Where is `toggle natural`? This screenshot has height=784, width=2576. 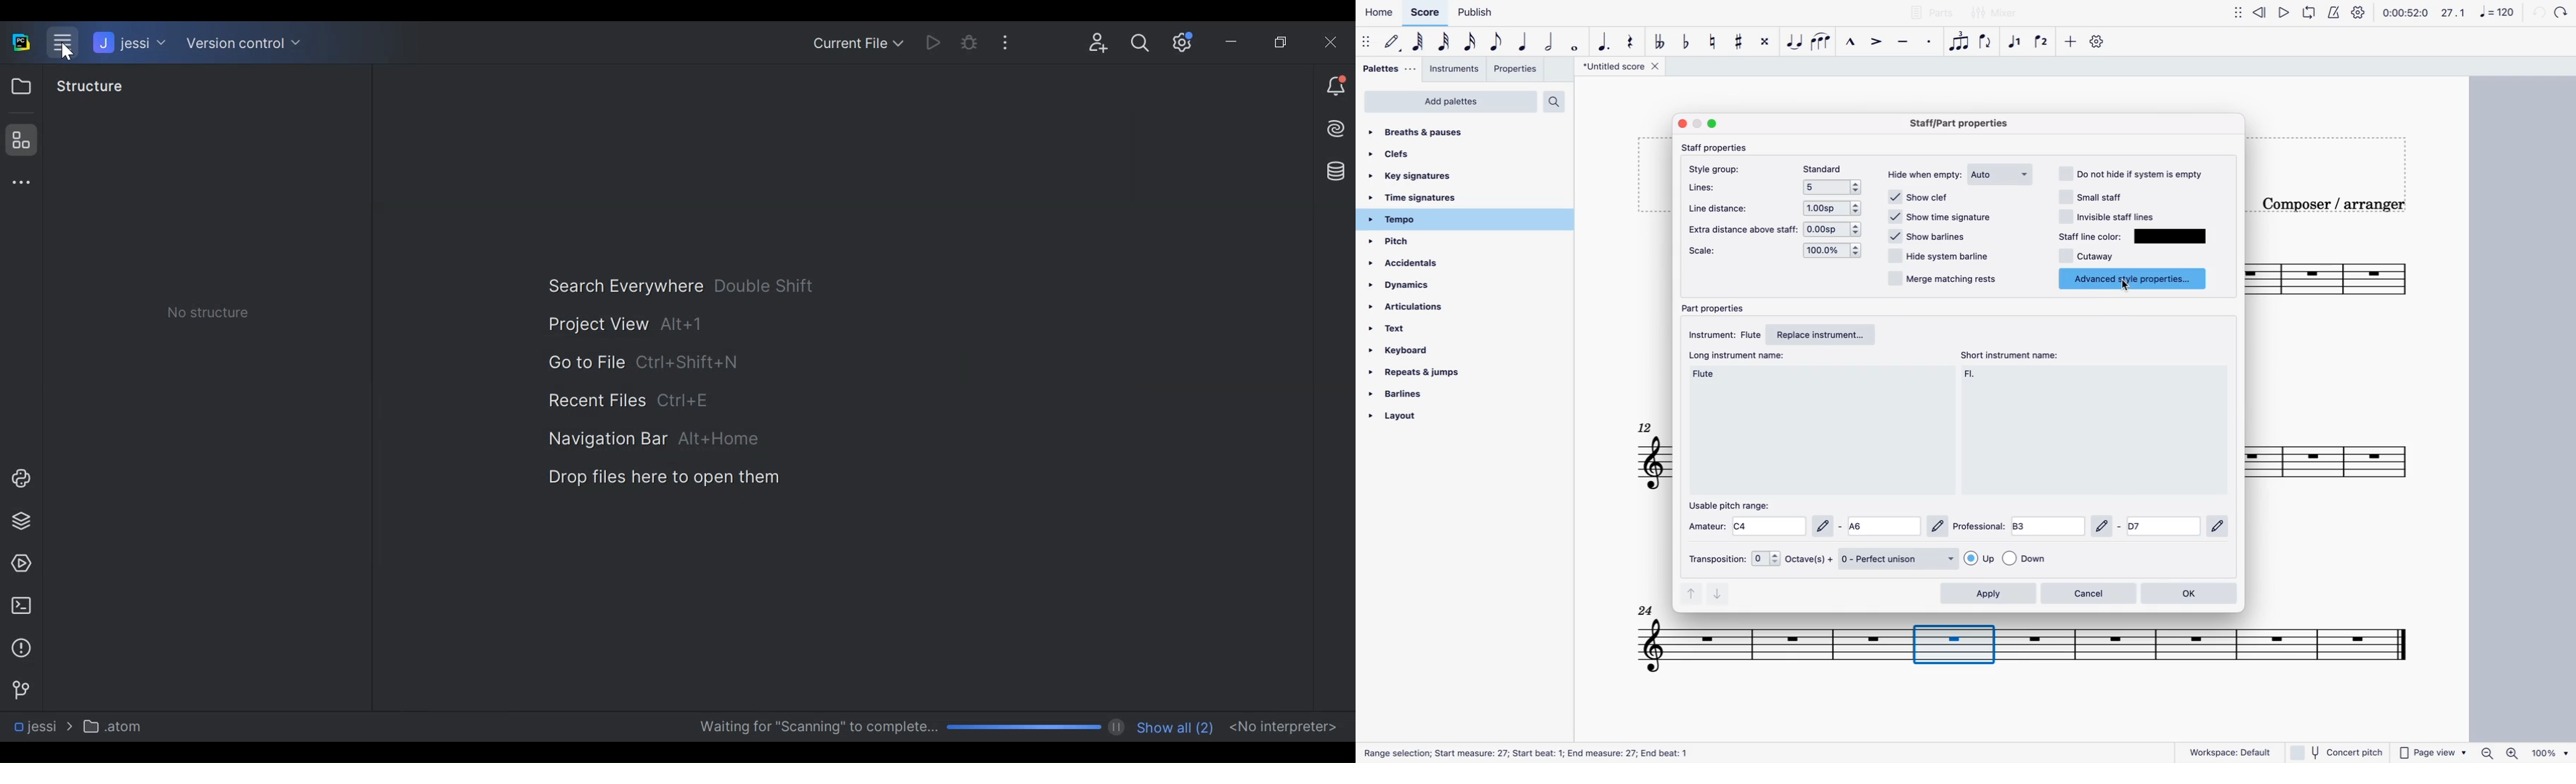
toggle natural is located at coordinates (1714, 42).